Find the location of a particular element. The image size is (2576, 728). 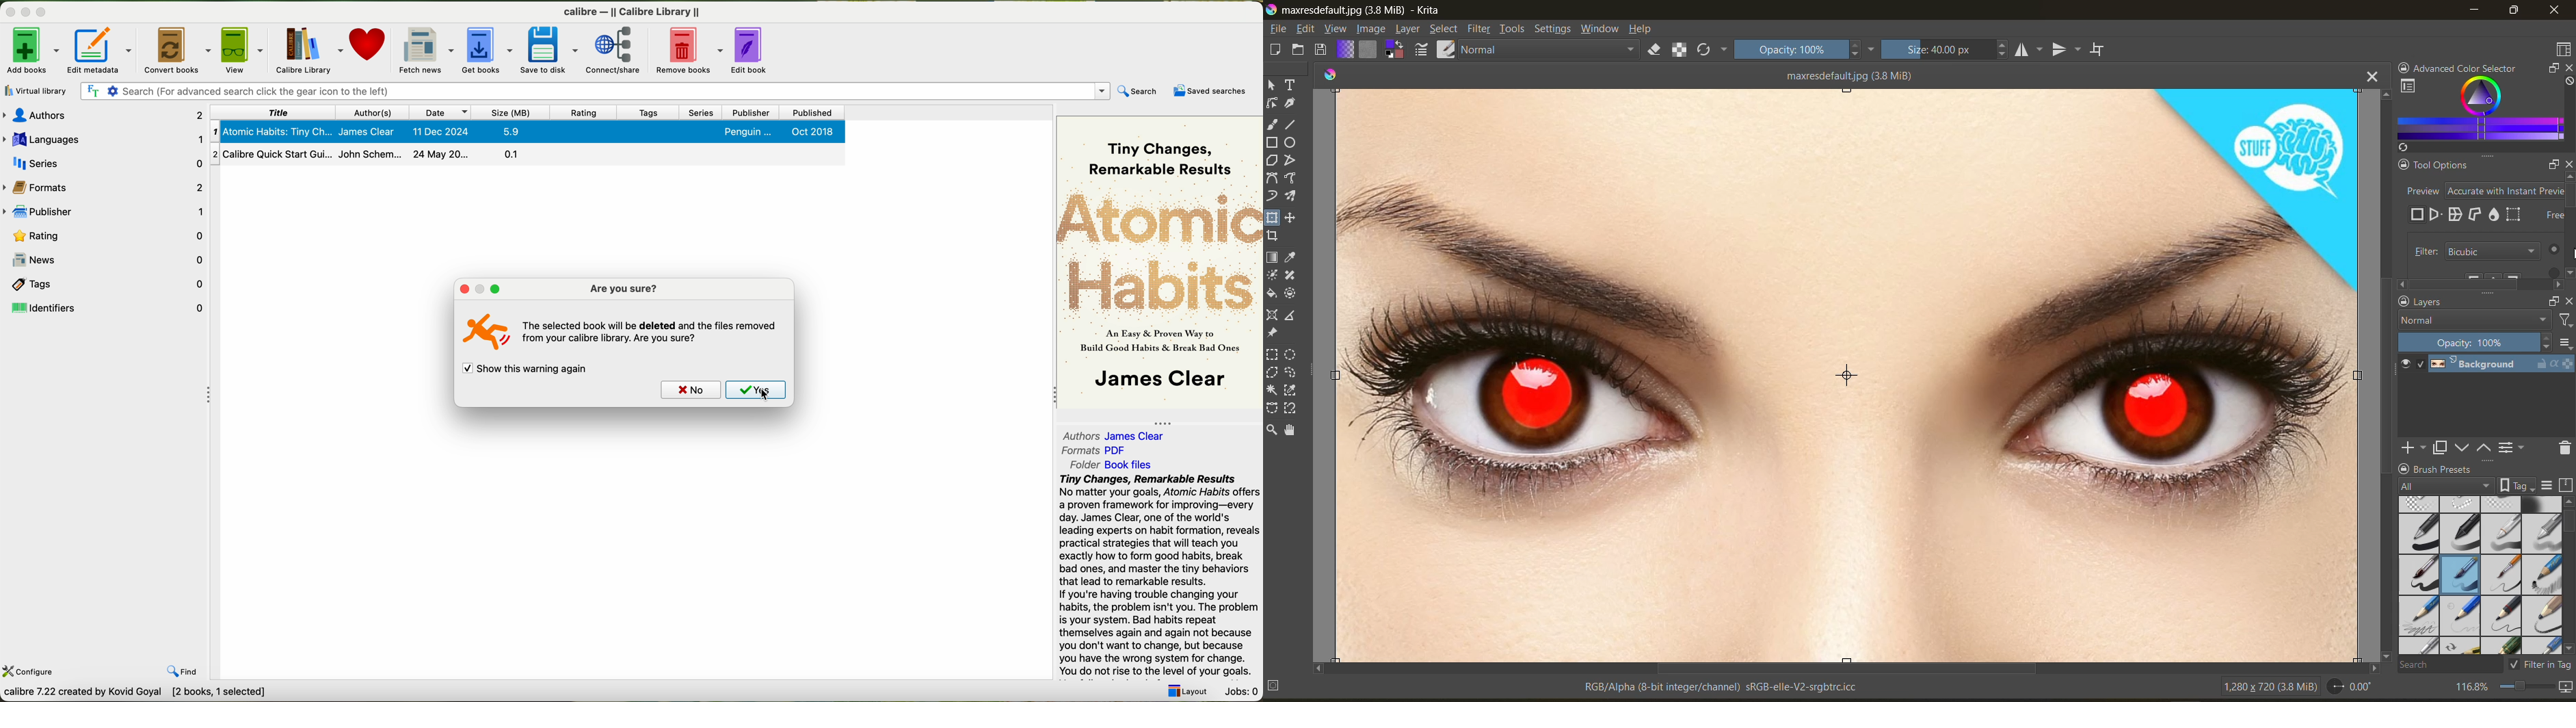

minimize is located at coordinates (2475, 12).